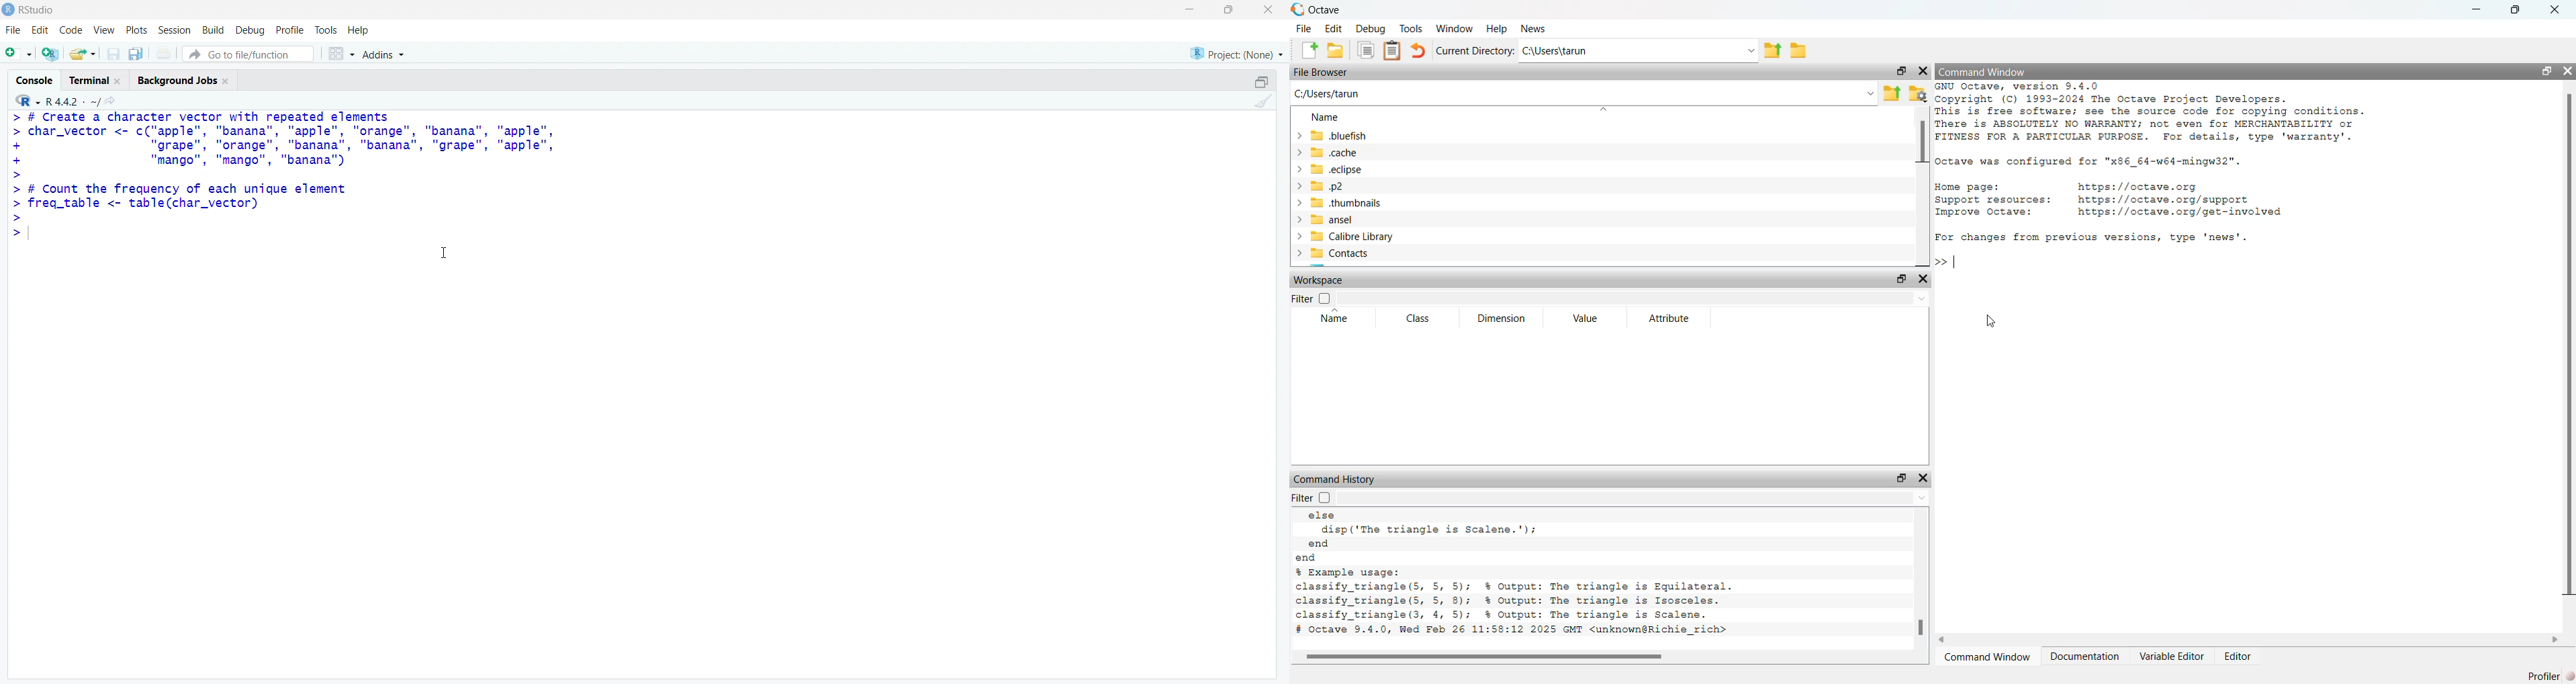 The image size is (2576, 700). Describe the element at coordinates (72, 31) in the screenshot. I see `Code` at that location.